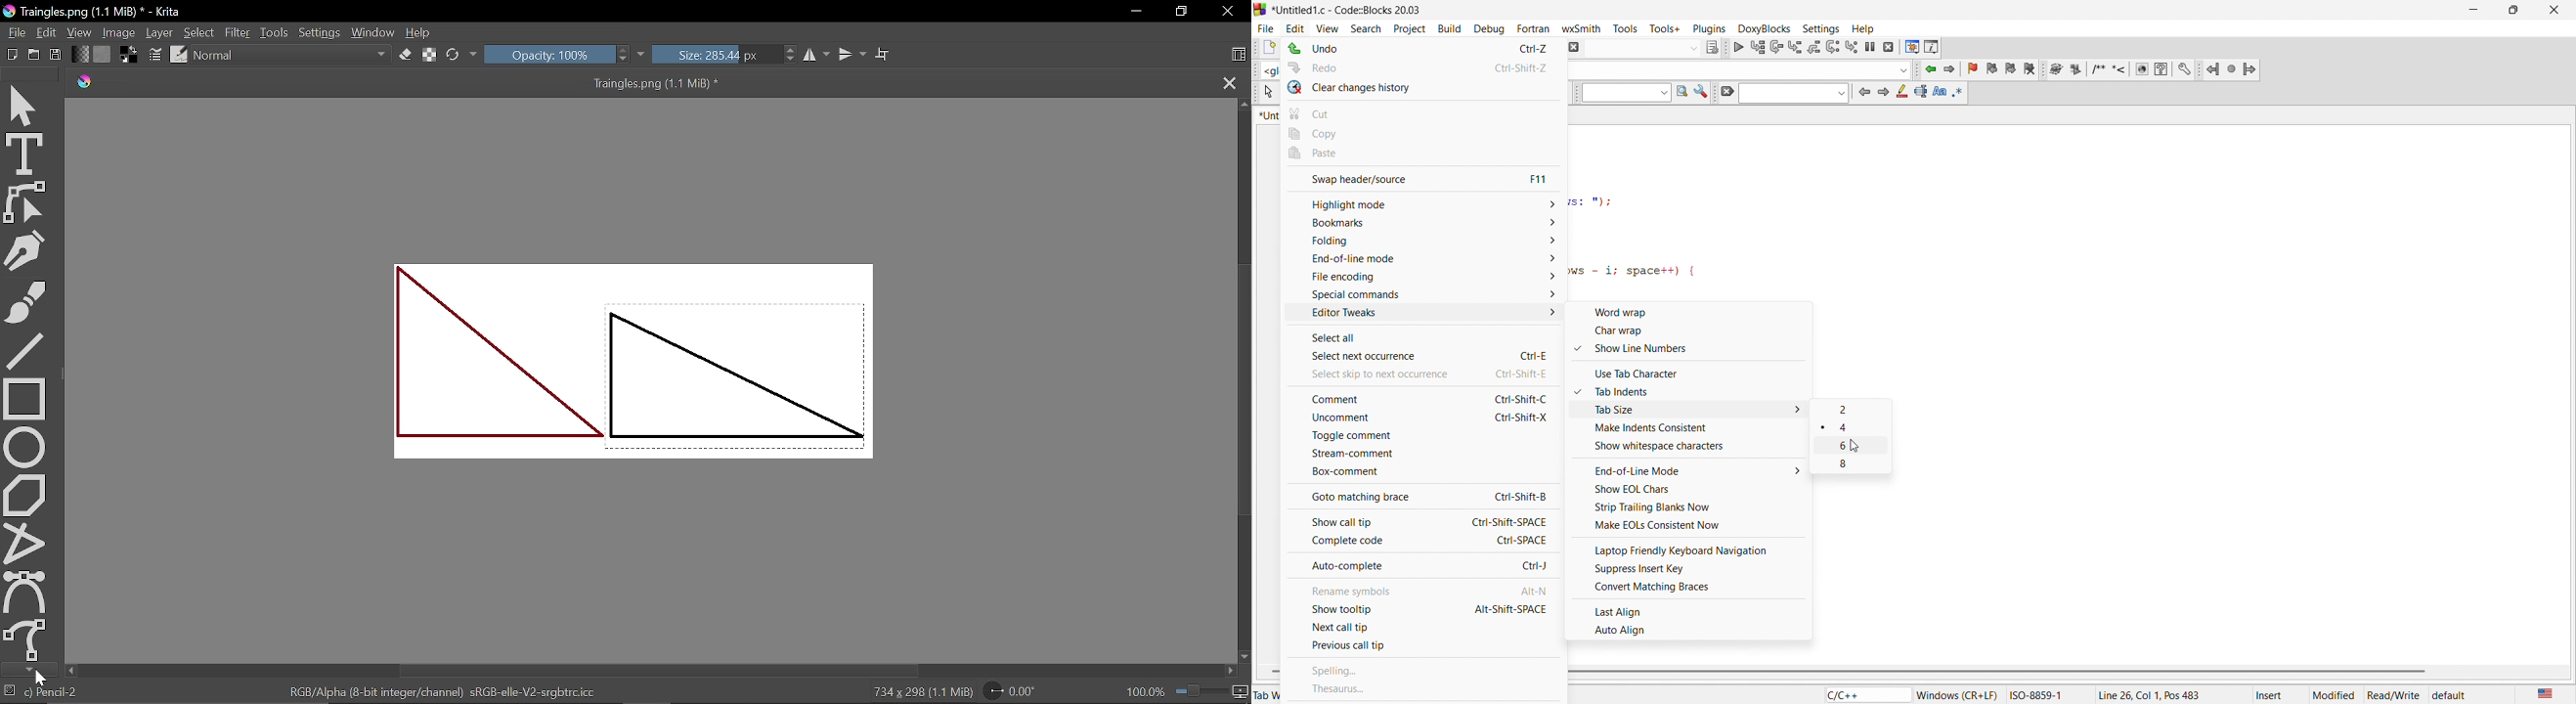 The image size is (2576, 728). What do you see at coordinates (1490, 28) in the screenshot?
I see `debug` at bounding box center [1490, 28].